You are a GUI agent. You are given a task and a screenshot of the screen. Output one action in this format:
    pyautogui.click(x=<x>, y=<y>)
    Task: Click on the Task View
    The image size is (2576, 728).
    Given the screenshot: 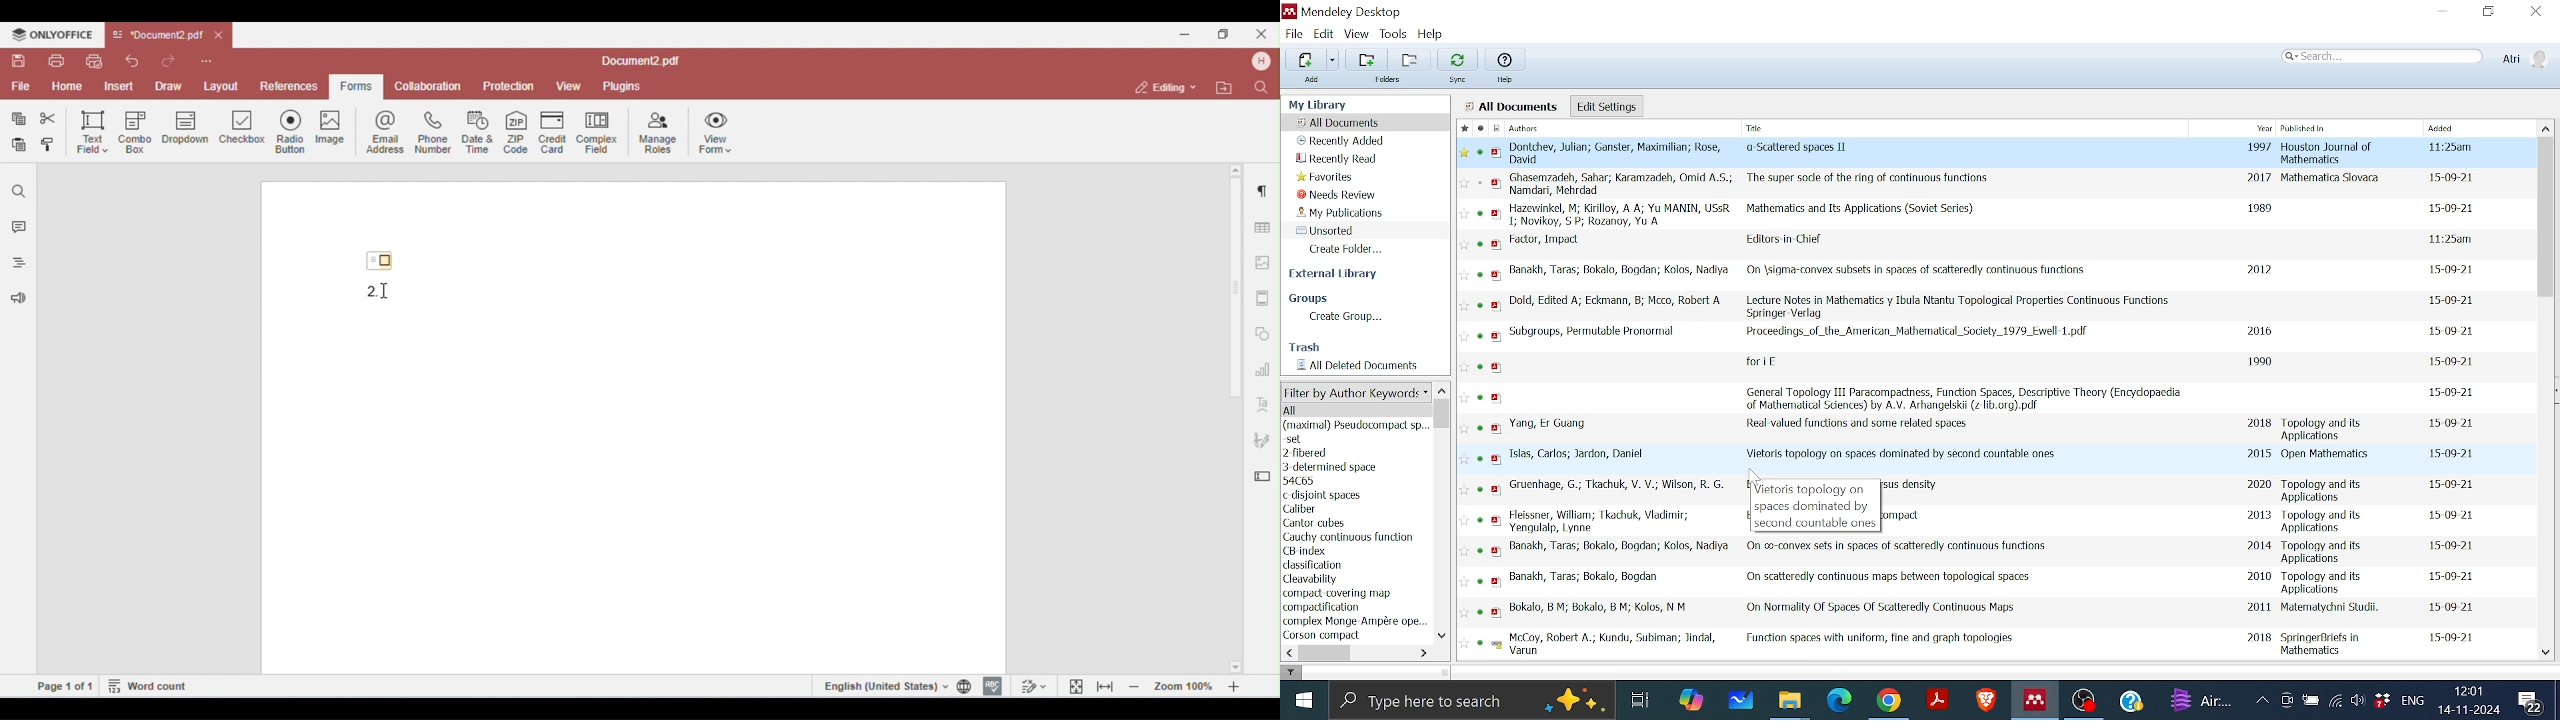 What is the action you would take?
    pyautogui.click(x=1640, y=700)
    